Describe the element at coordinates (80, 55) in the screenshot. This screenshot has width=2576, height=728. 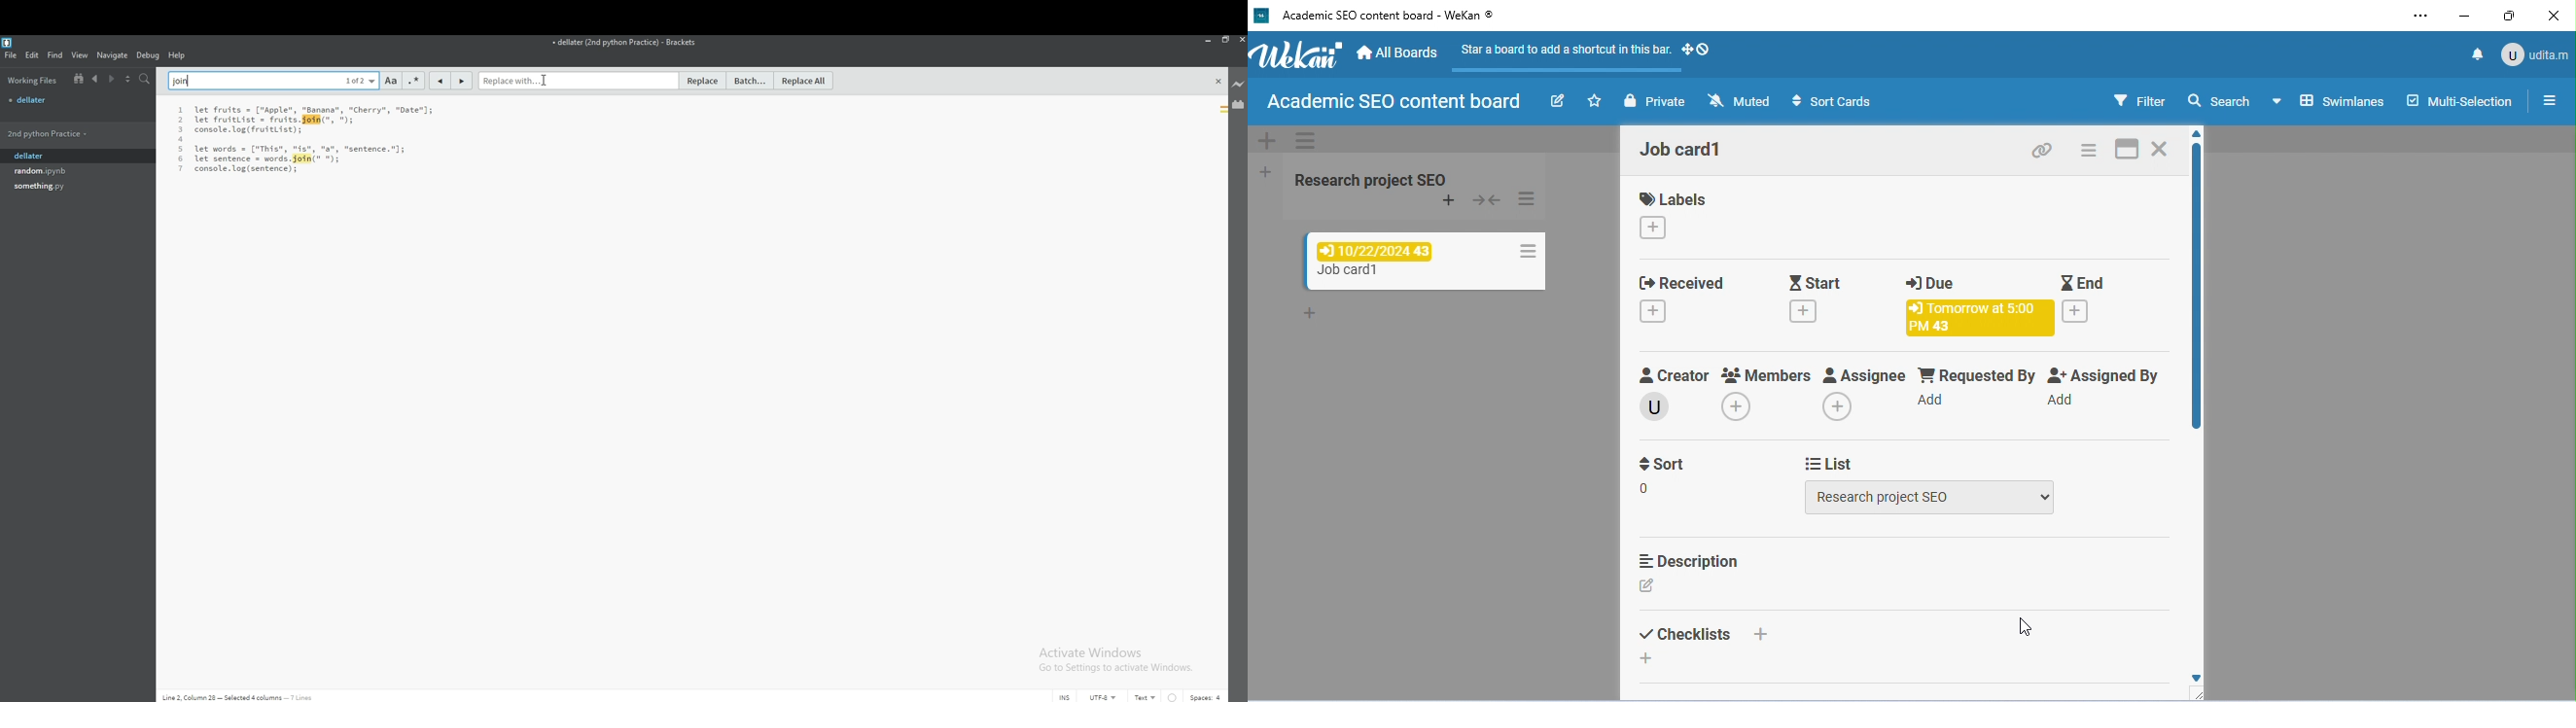
I see `view` at that location.